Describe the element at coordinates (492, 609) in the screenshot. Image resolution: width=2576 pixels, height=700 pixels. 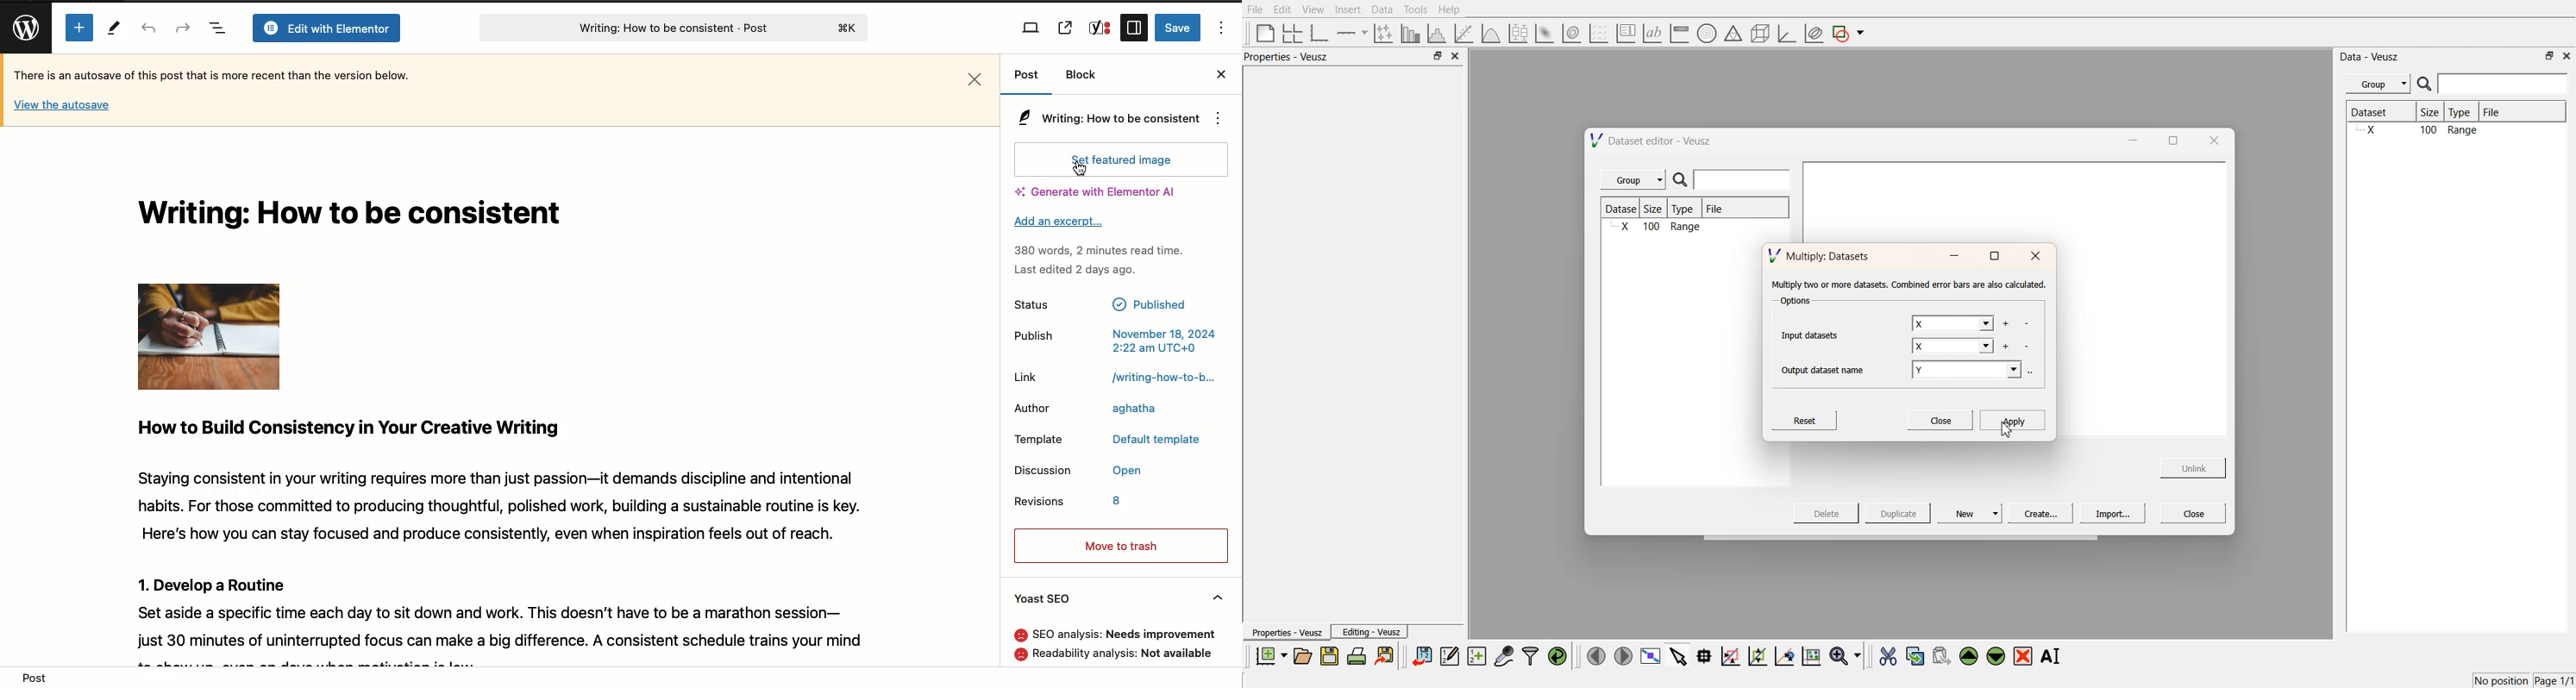
I see `1. Develop a Routine
Set aside a specific time each day to sit down and work. This doesn't have to be a marathon session—
just 30 minutes of uninterrupted focus can make a big difference. A consistent schedule trains your mind` at that location.